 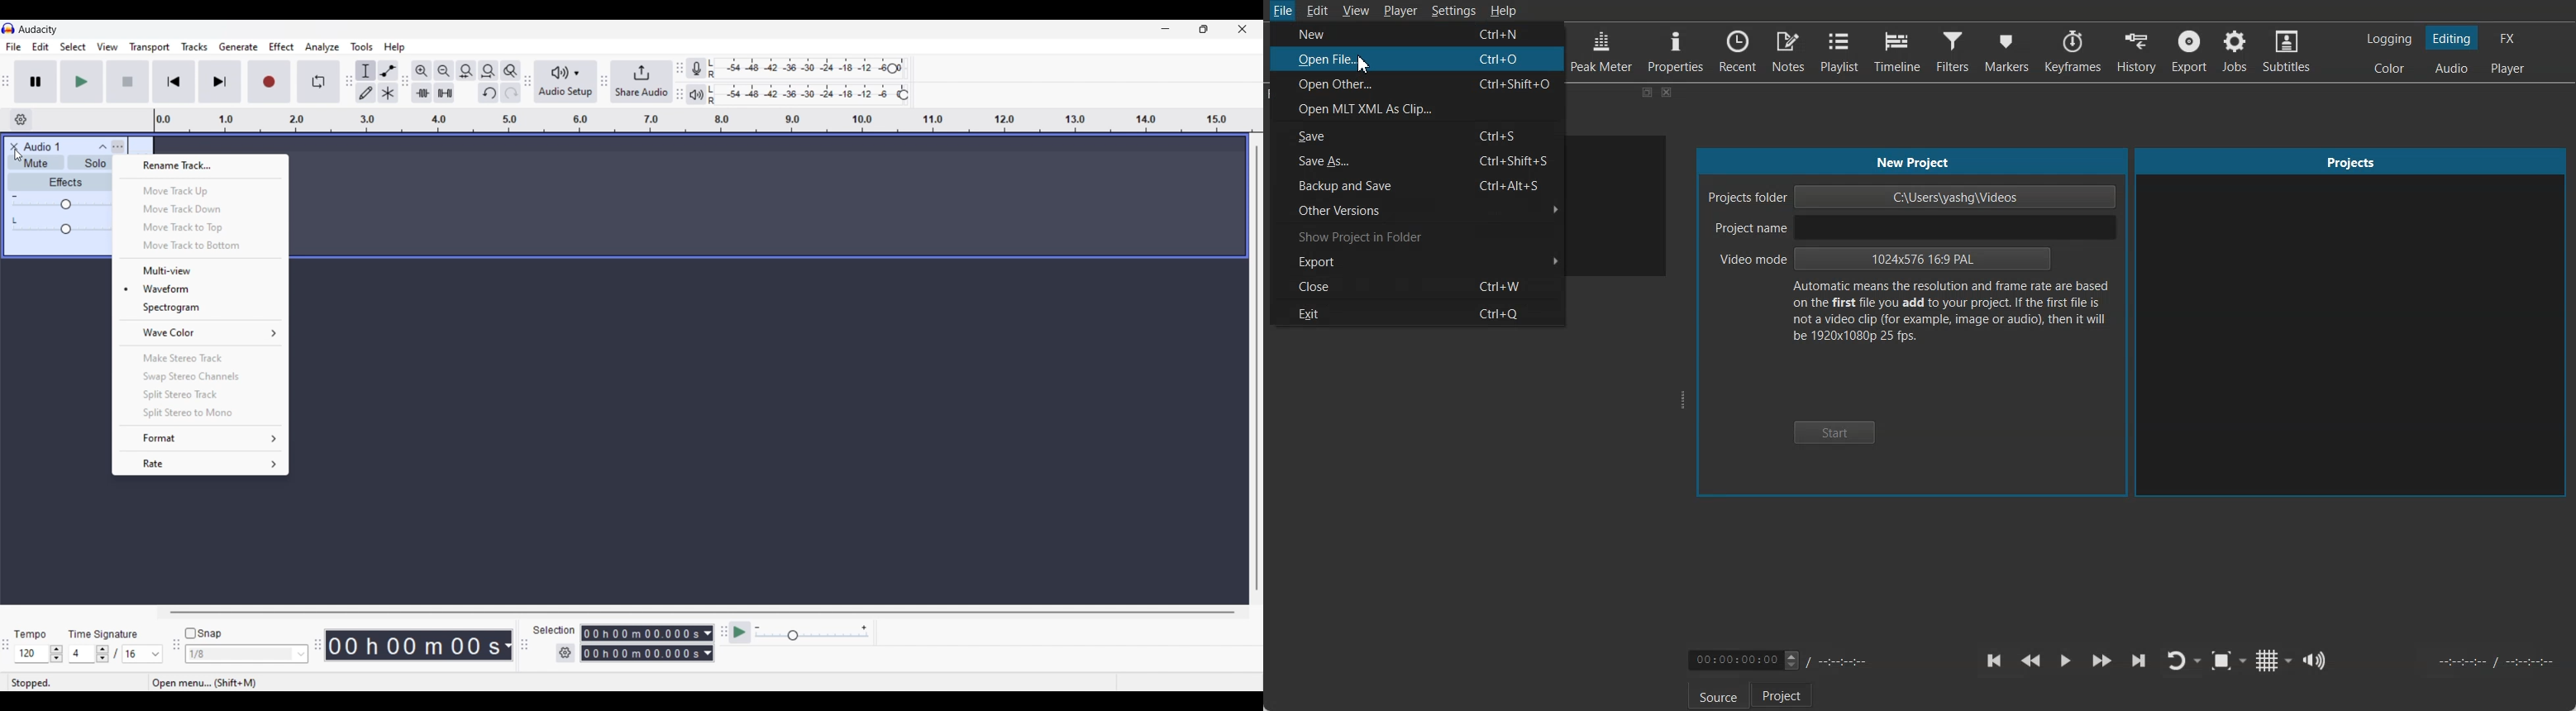 I want to click on Horizontal slide bar, so click(x=703, y=612).